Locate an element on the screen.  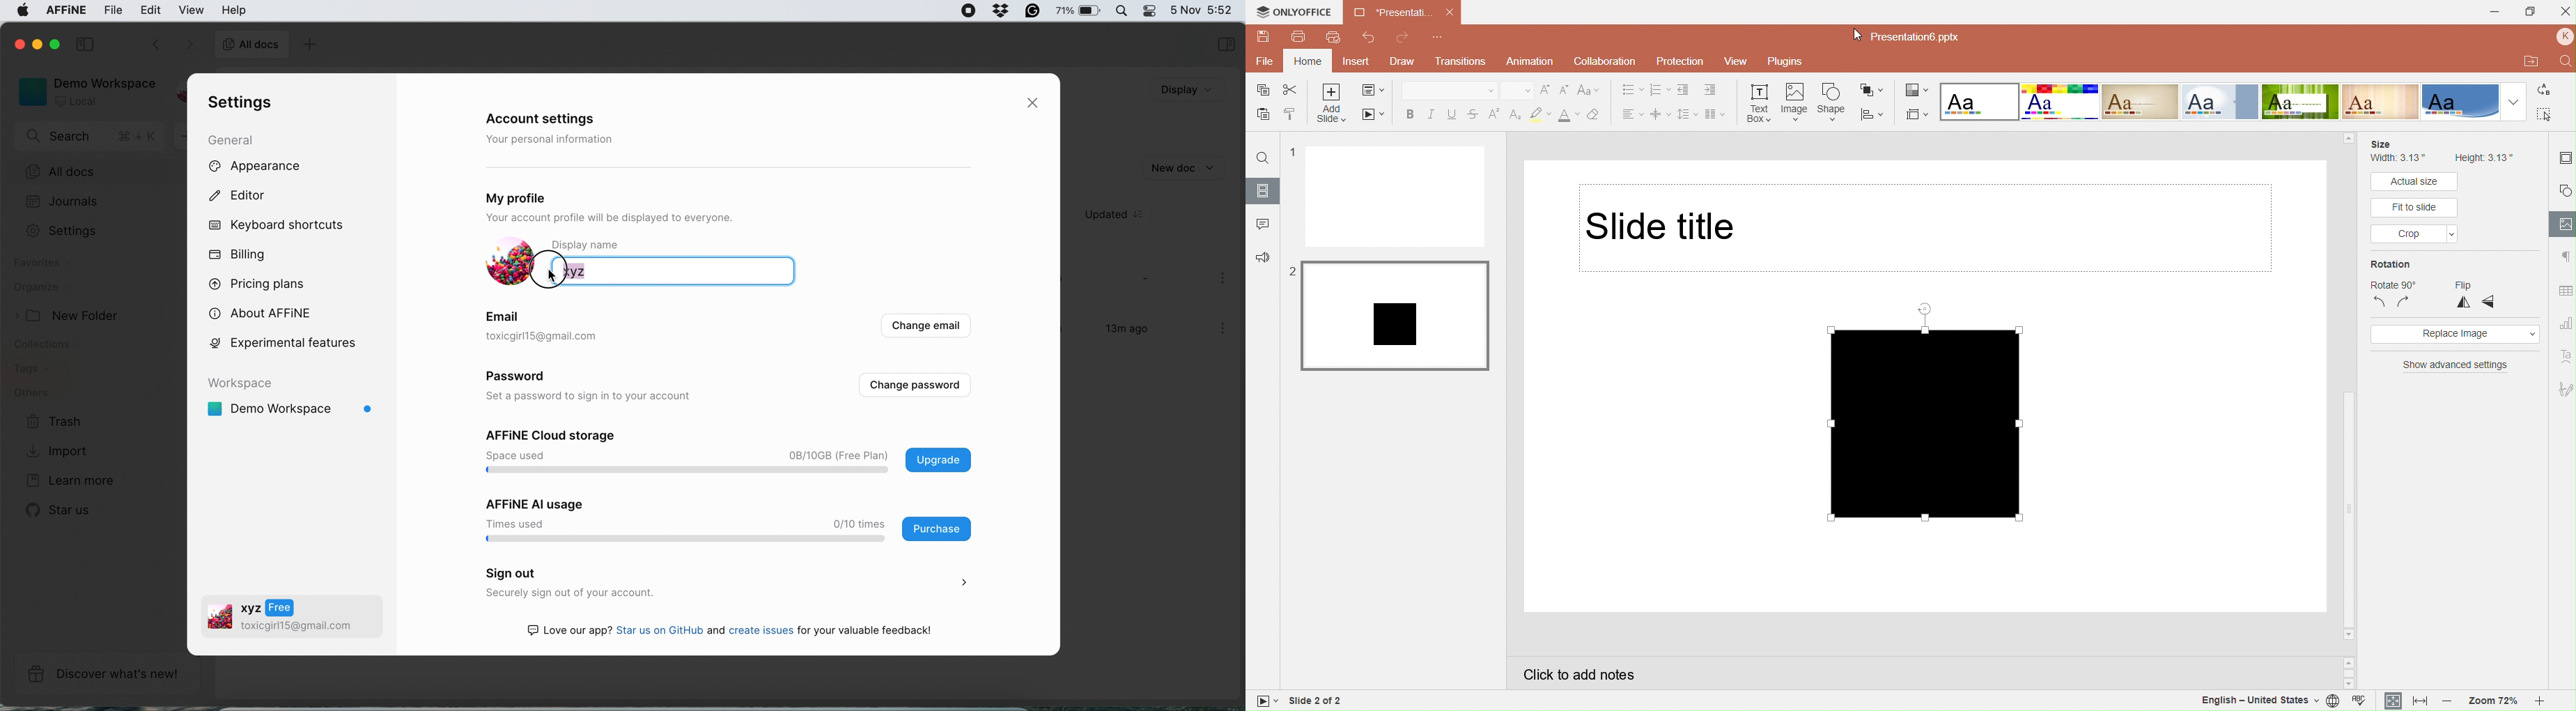
slide view mode is located at coordinates (1268, 702).